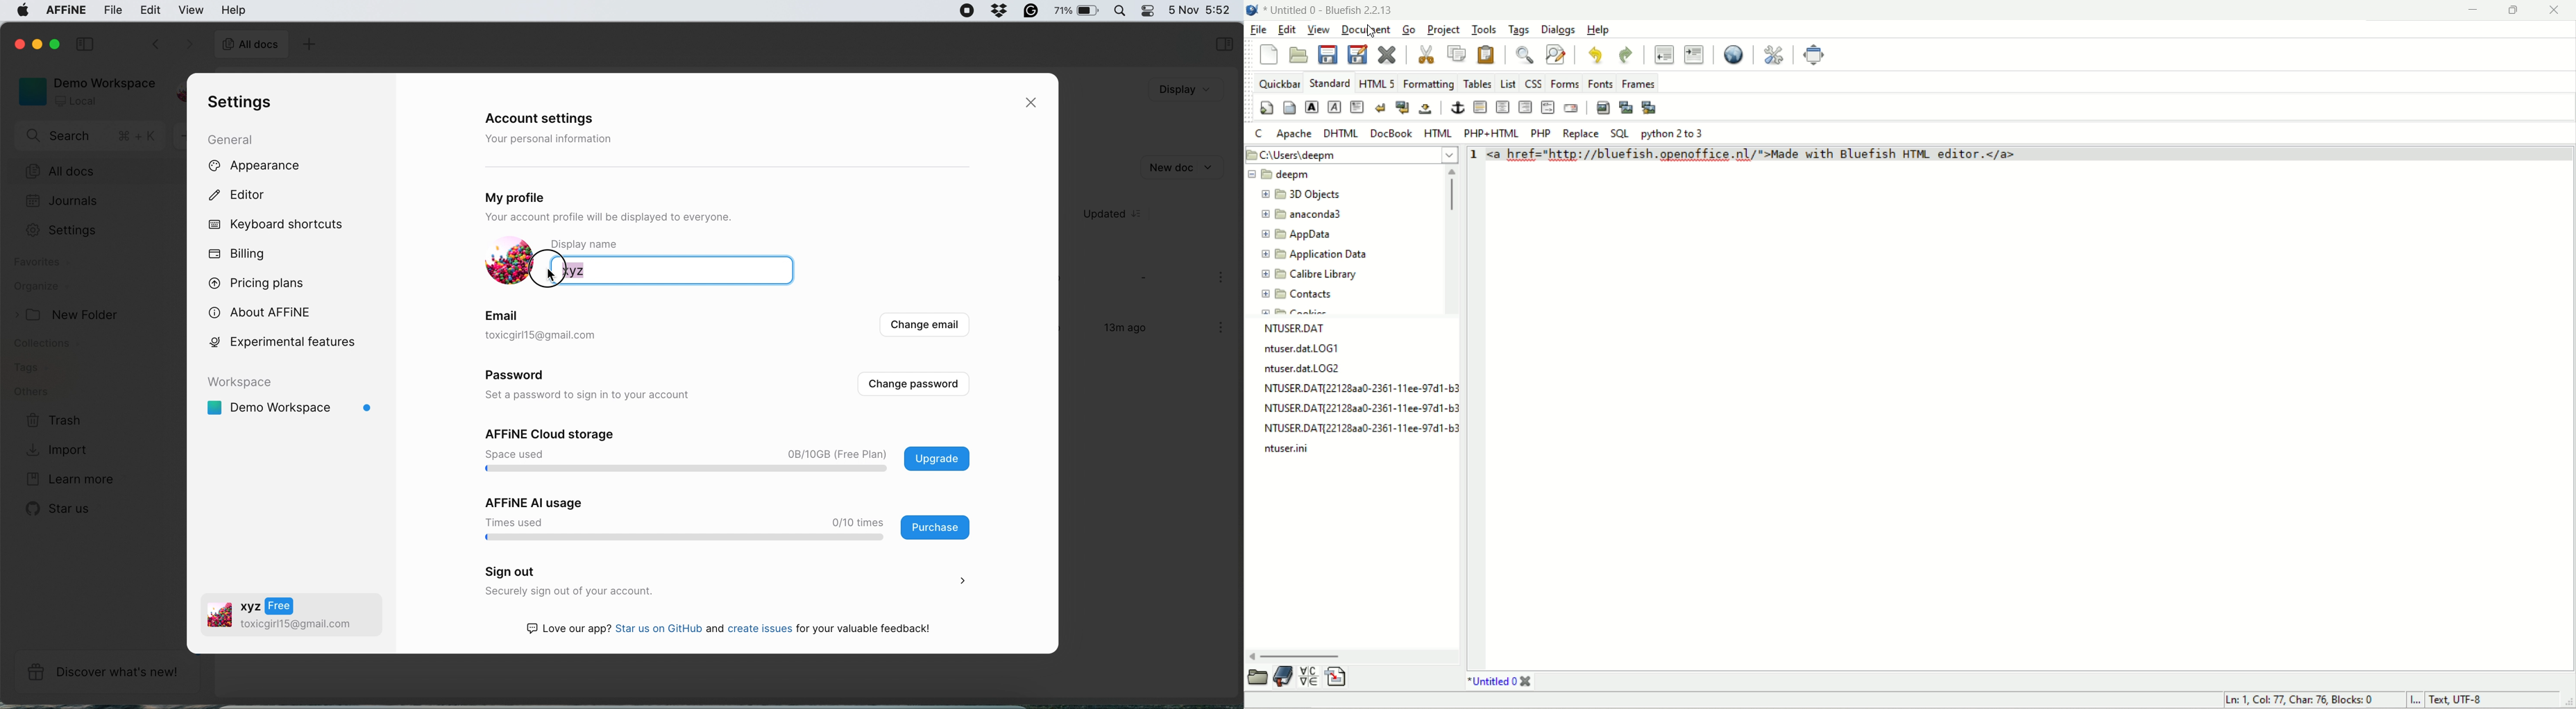 The height and width of the screenshot is (728, 2576). What do you see at coordinates (1348, 649) in the screenshot?
I see `horizontal scroll bar` at bounding box center [1348, 649].